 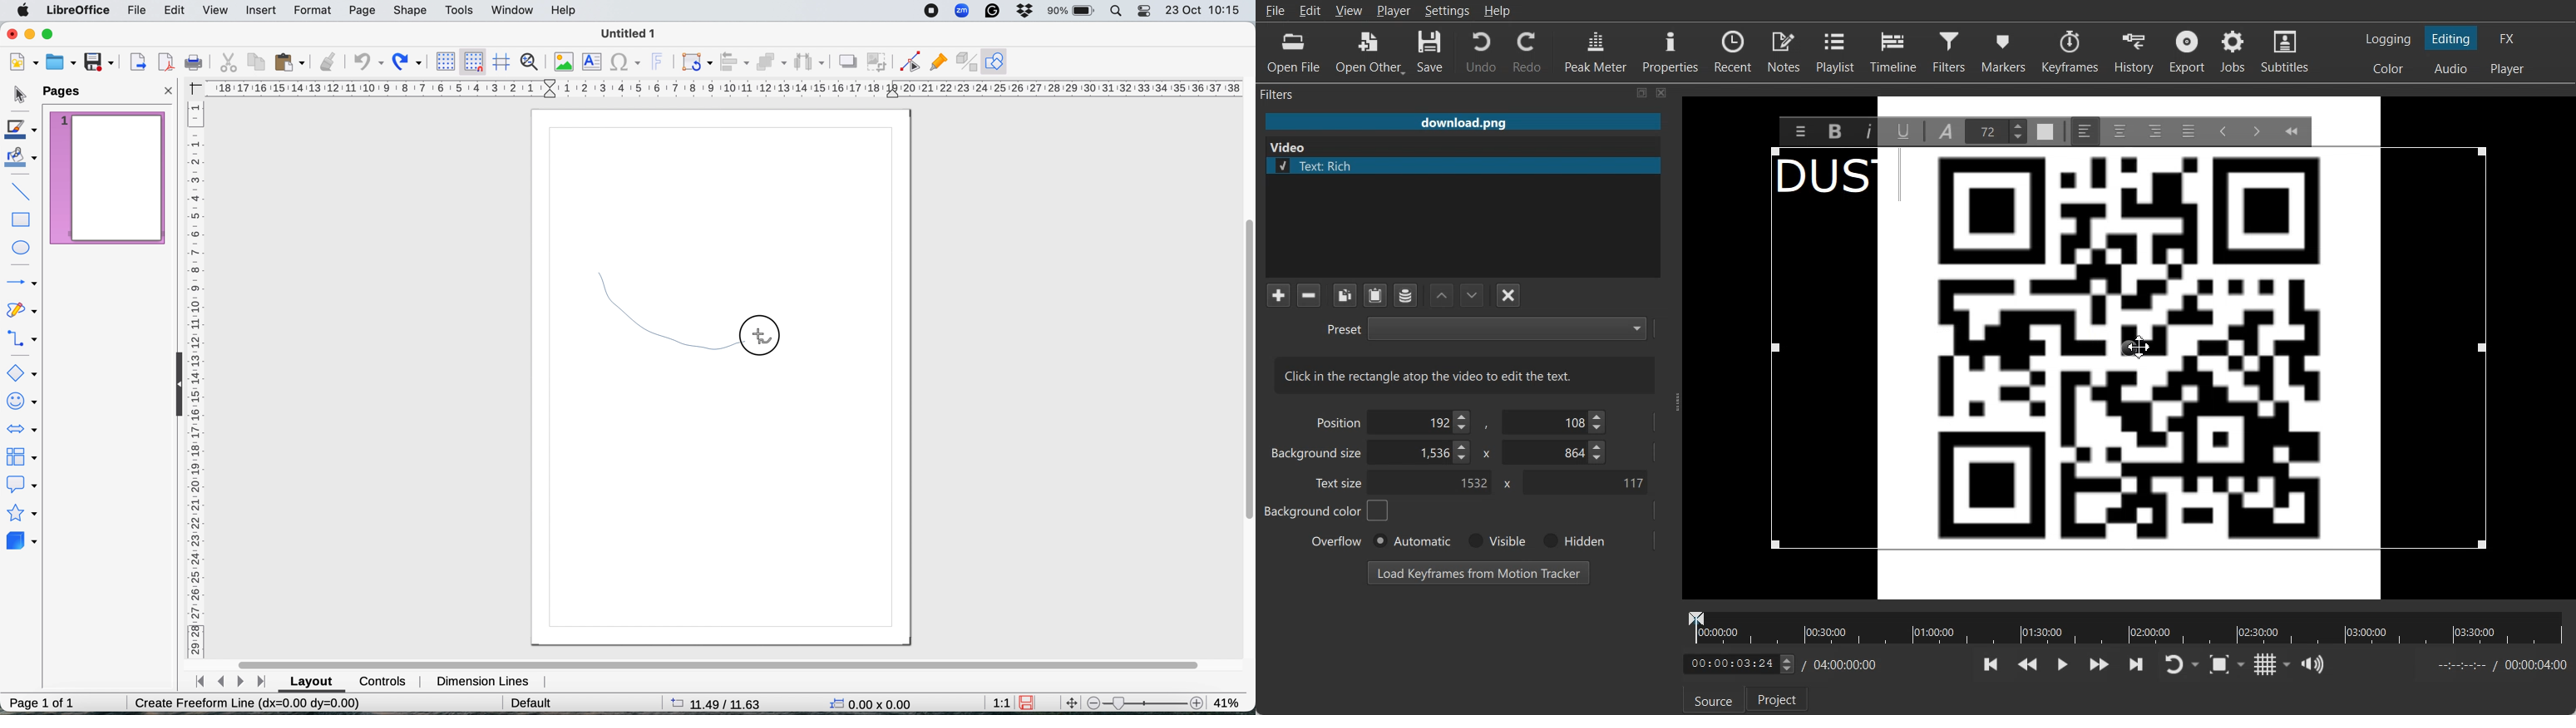 I want to click on Markers, so click(x=2005, y=51).